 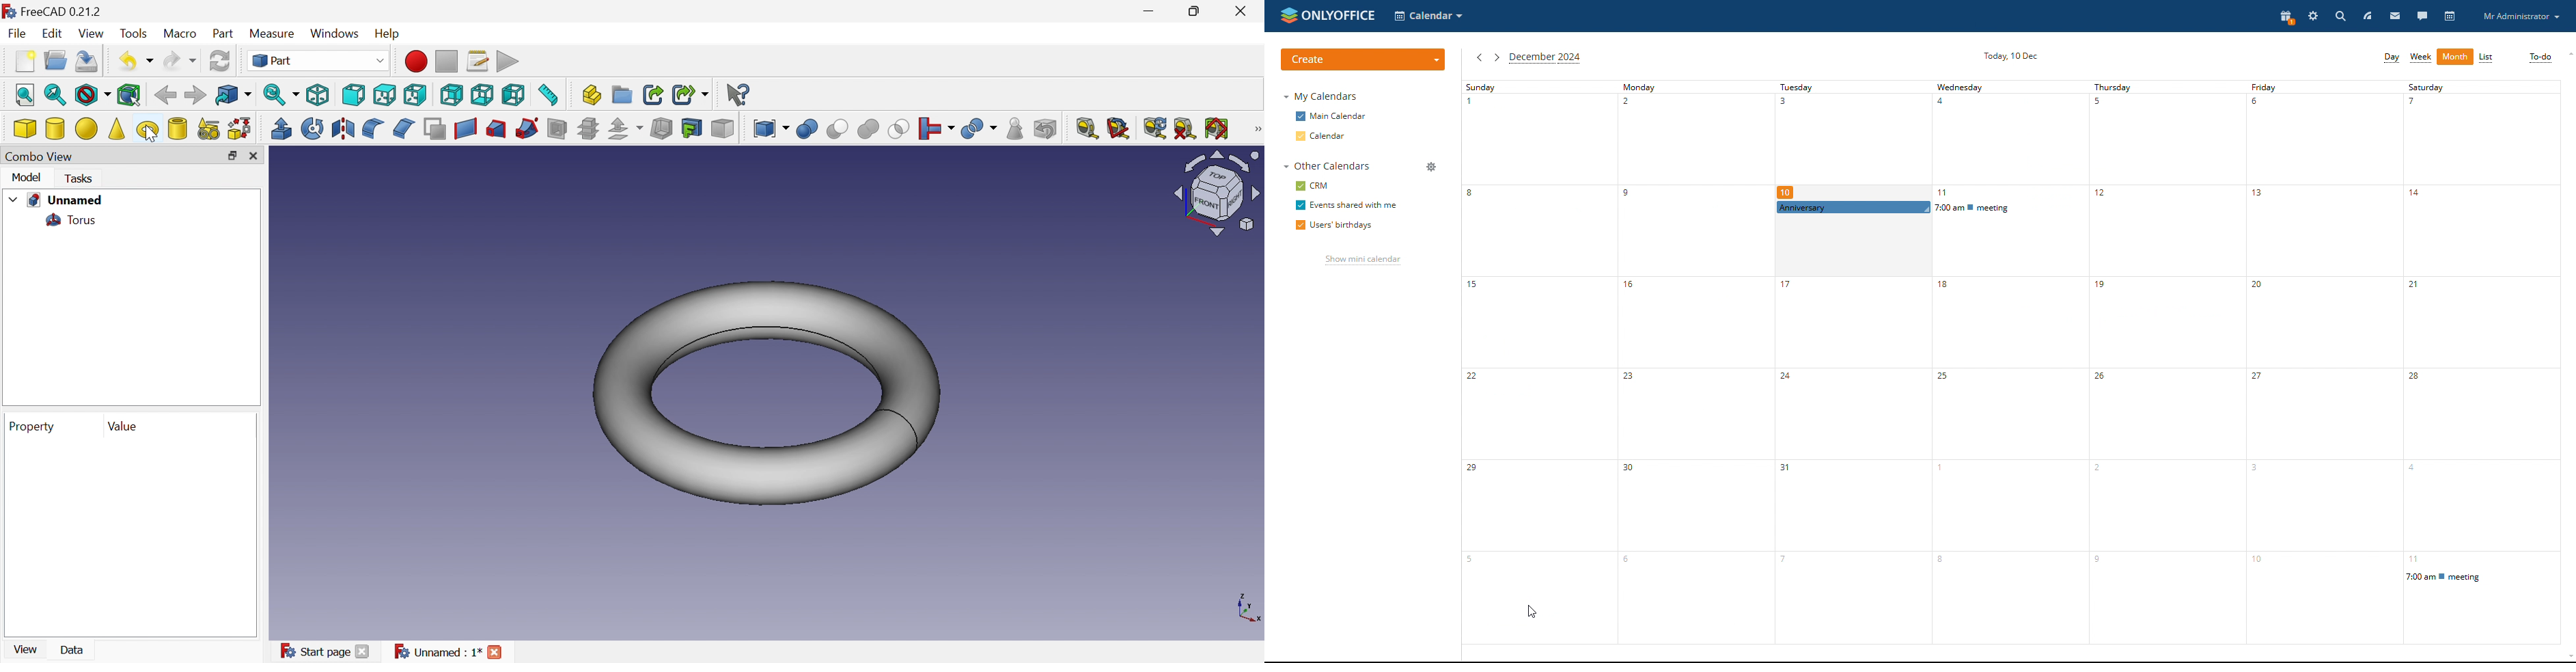 What do you see at coordinates (334, 34) in the screenshot?
I see `Windows` at bounding box center [334, 34].